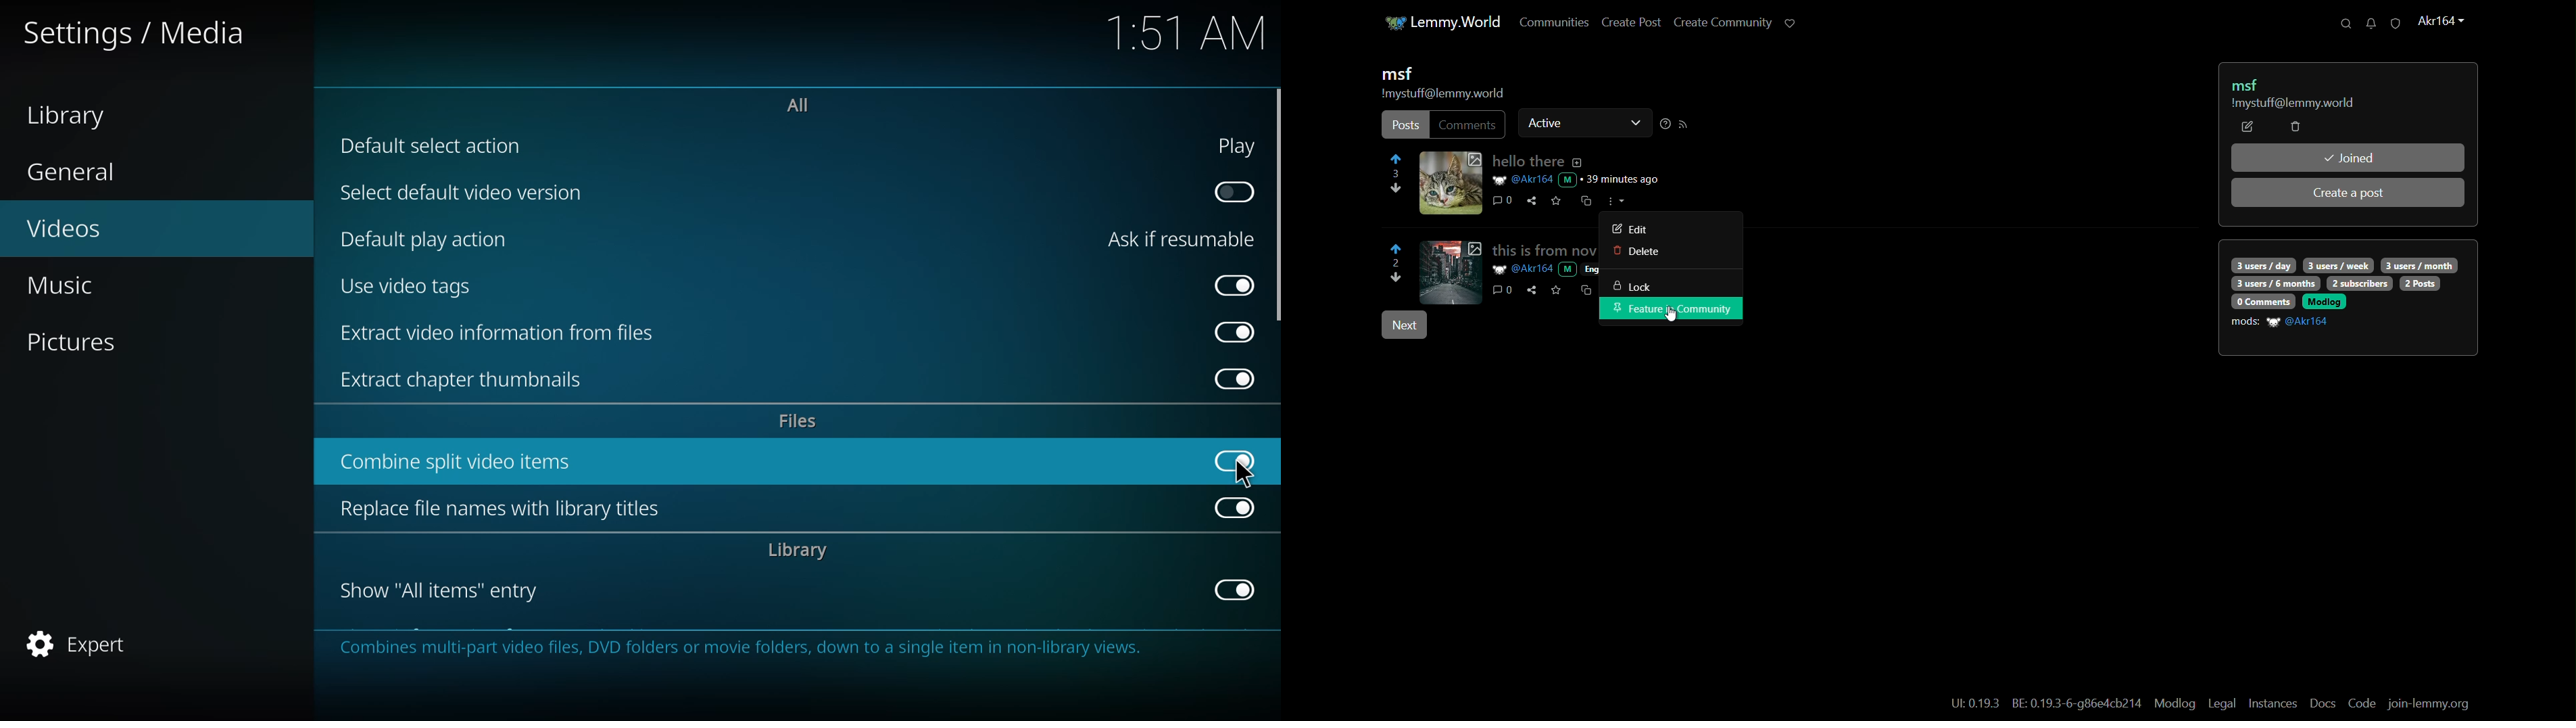 This screenshot has height=728, width=2576. What do you see at coordinates (65, 287) in the screenshot?
I see `music` at bounding box center [65, 287].